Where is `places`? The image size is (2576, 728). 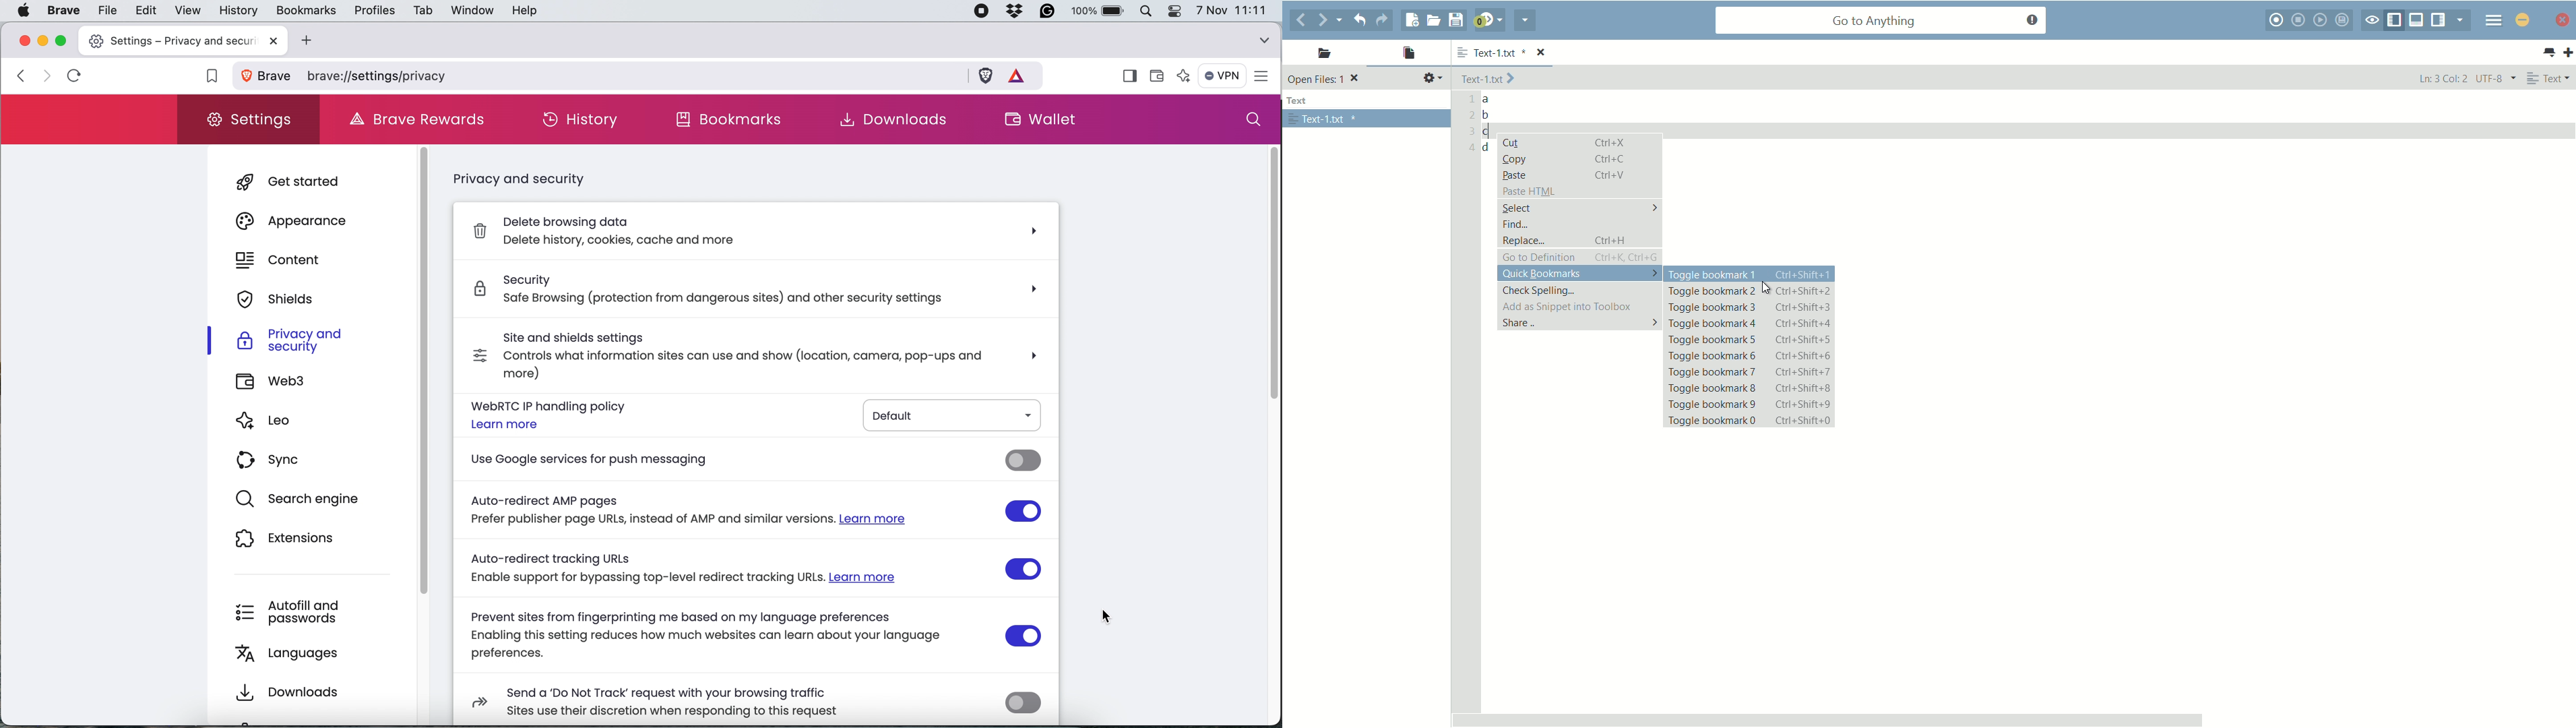 places is located at coordinates (1321, 55).